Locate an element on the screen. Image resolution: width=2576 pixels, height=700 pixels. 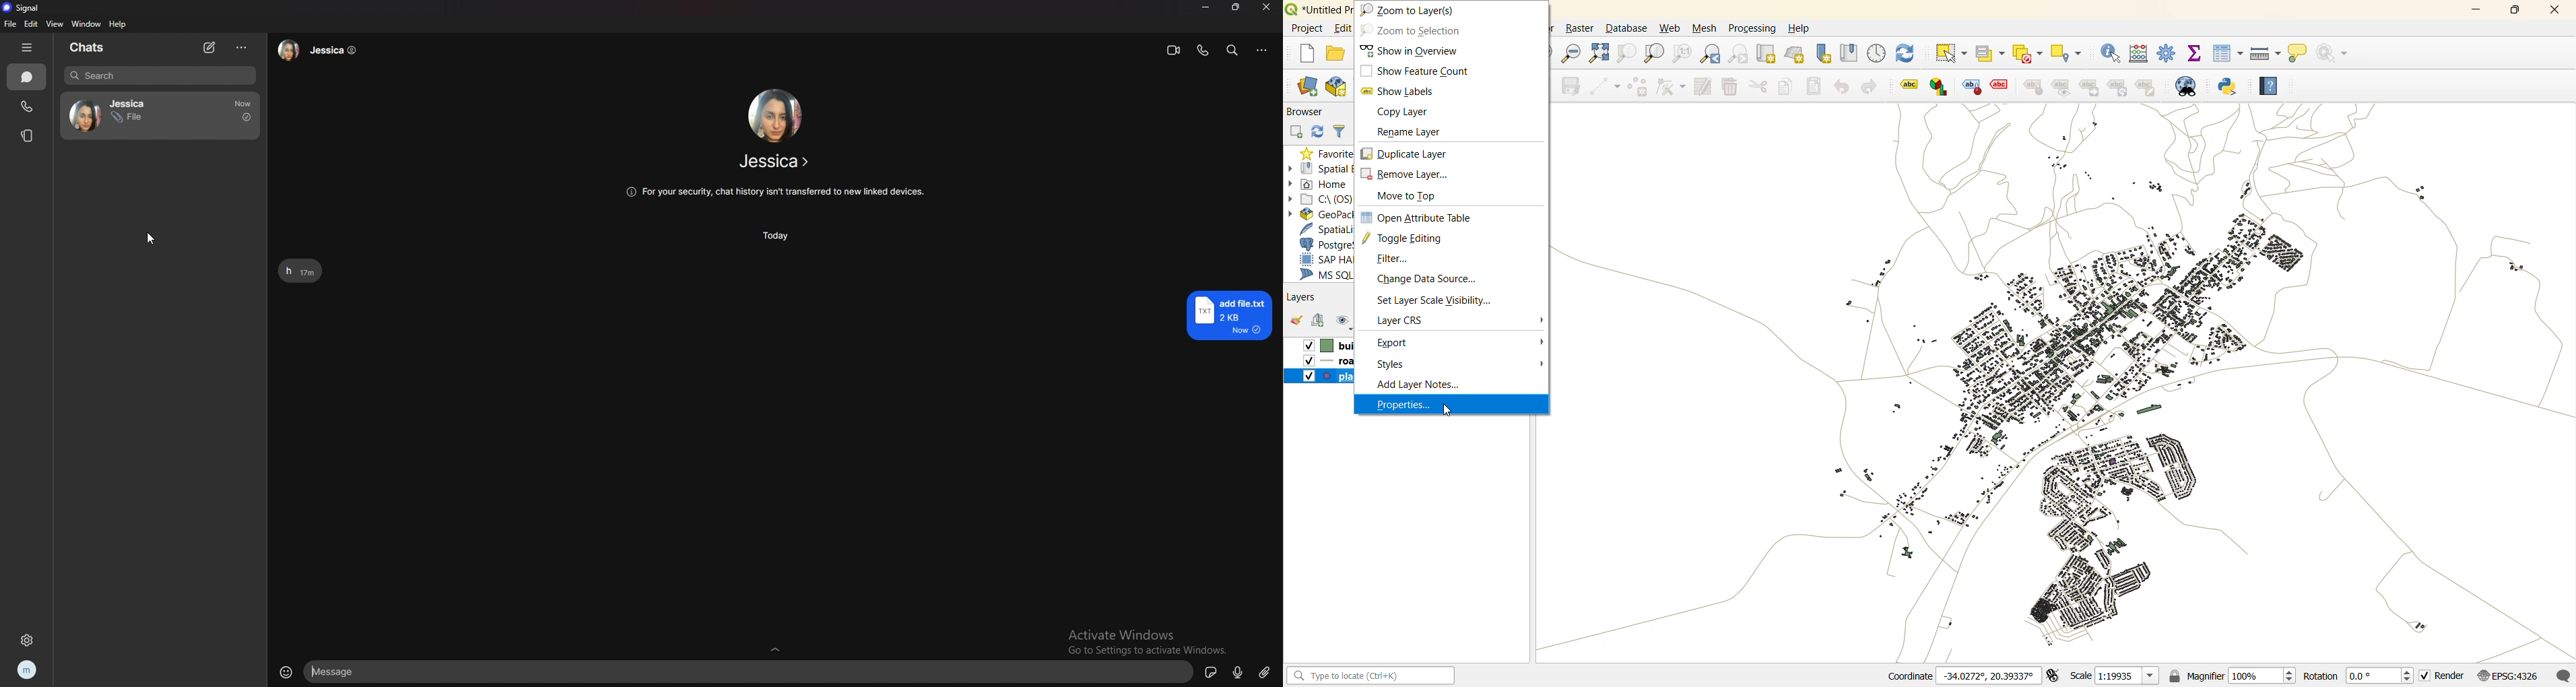
help is located at coordinates (1805, 30).